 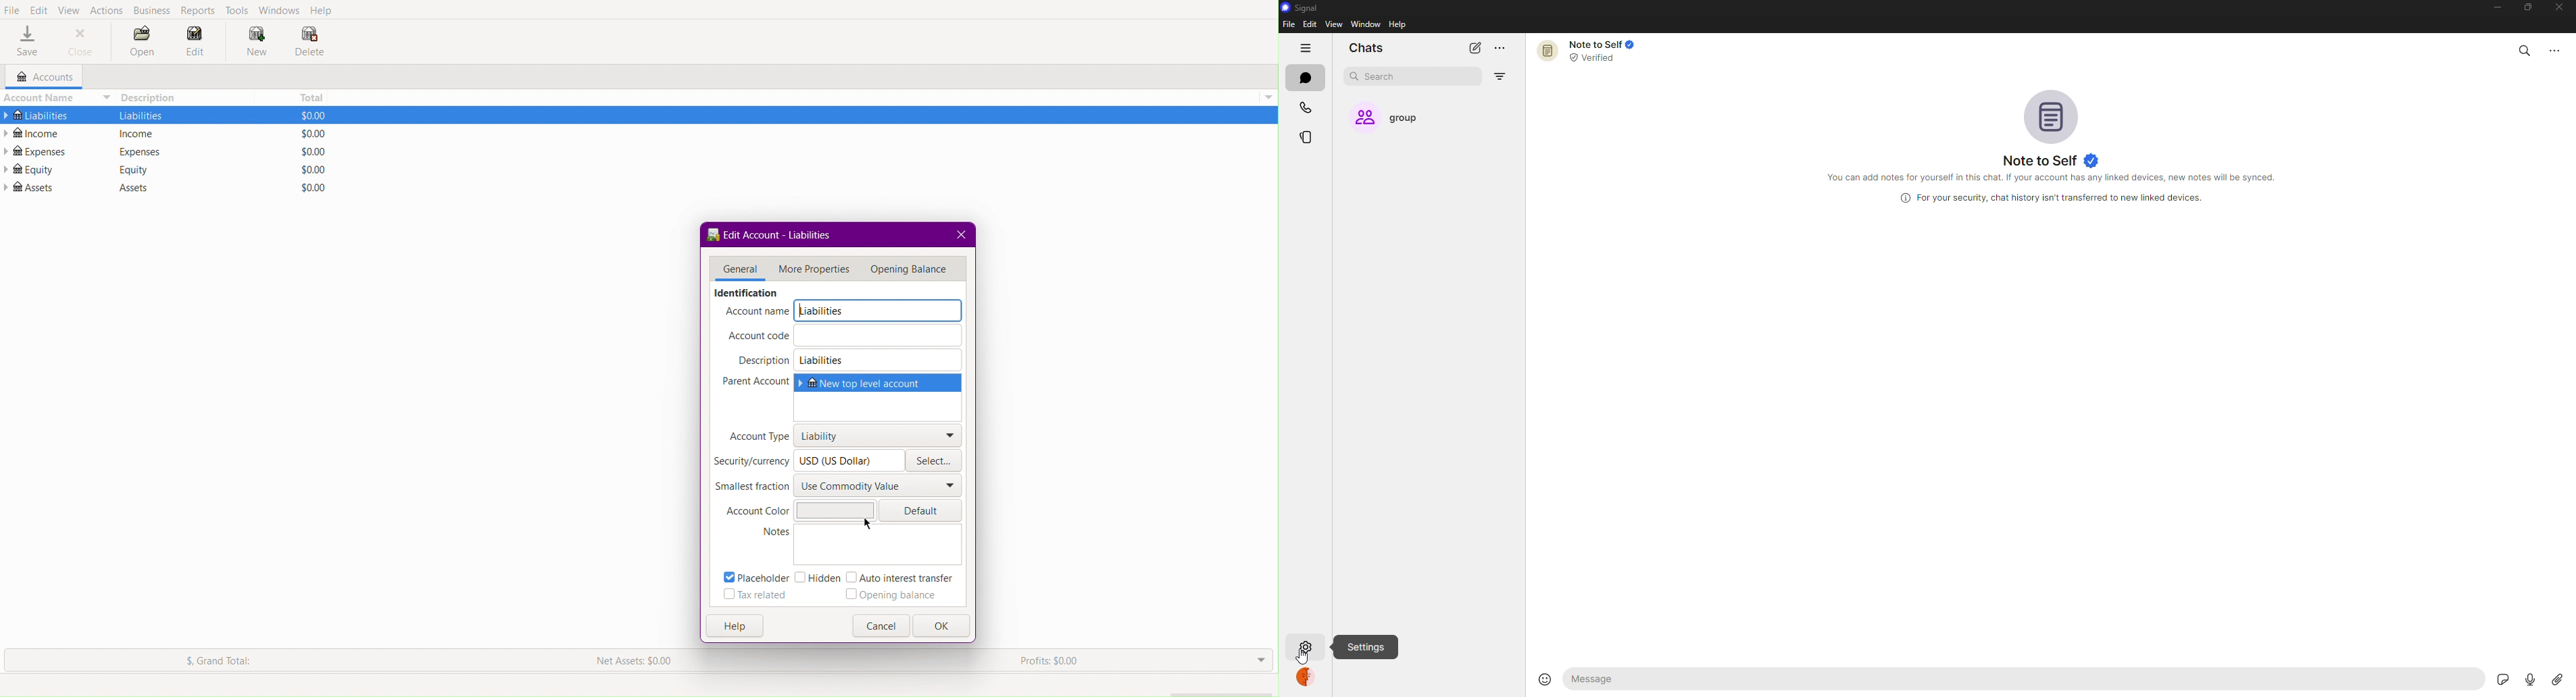 What do you see at coordinates (1309, 79) in the screenshot?
I see `chats` at bounding box center [1309, 79].